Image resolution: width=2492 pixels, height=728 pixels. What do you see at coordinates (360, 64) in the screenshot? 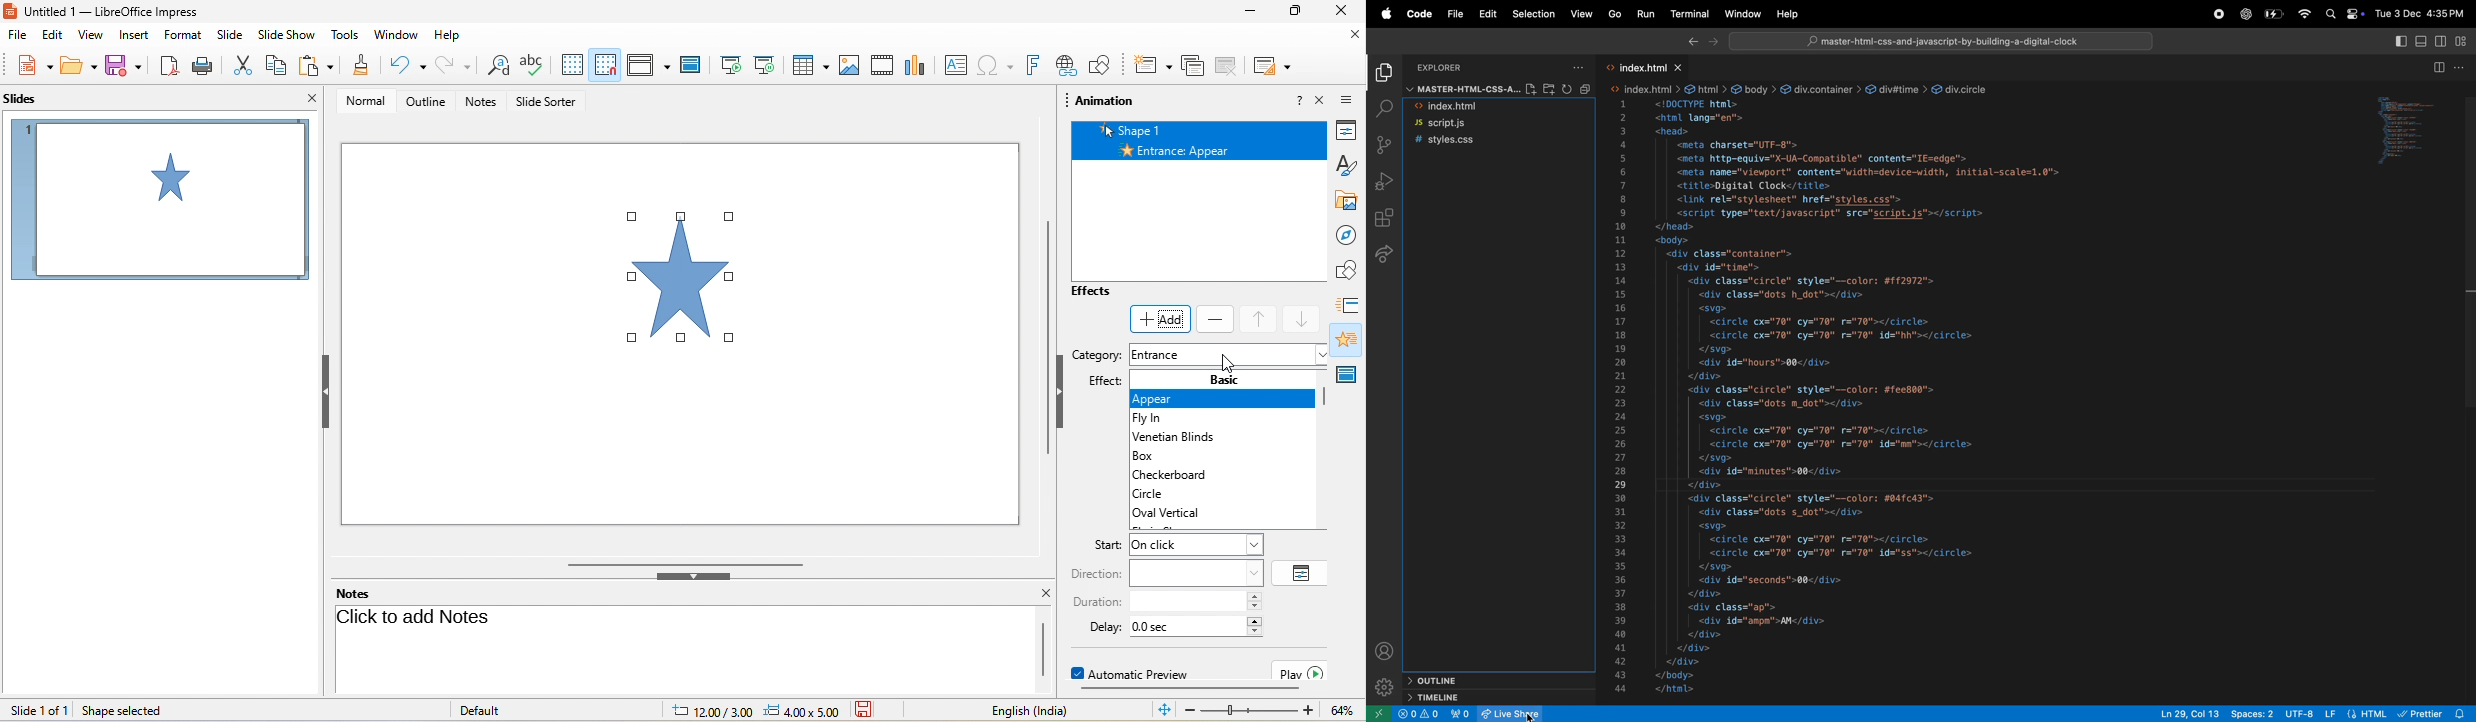
I see `clone formatting` at bounding box center [360, 64].